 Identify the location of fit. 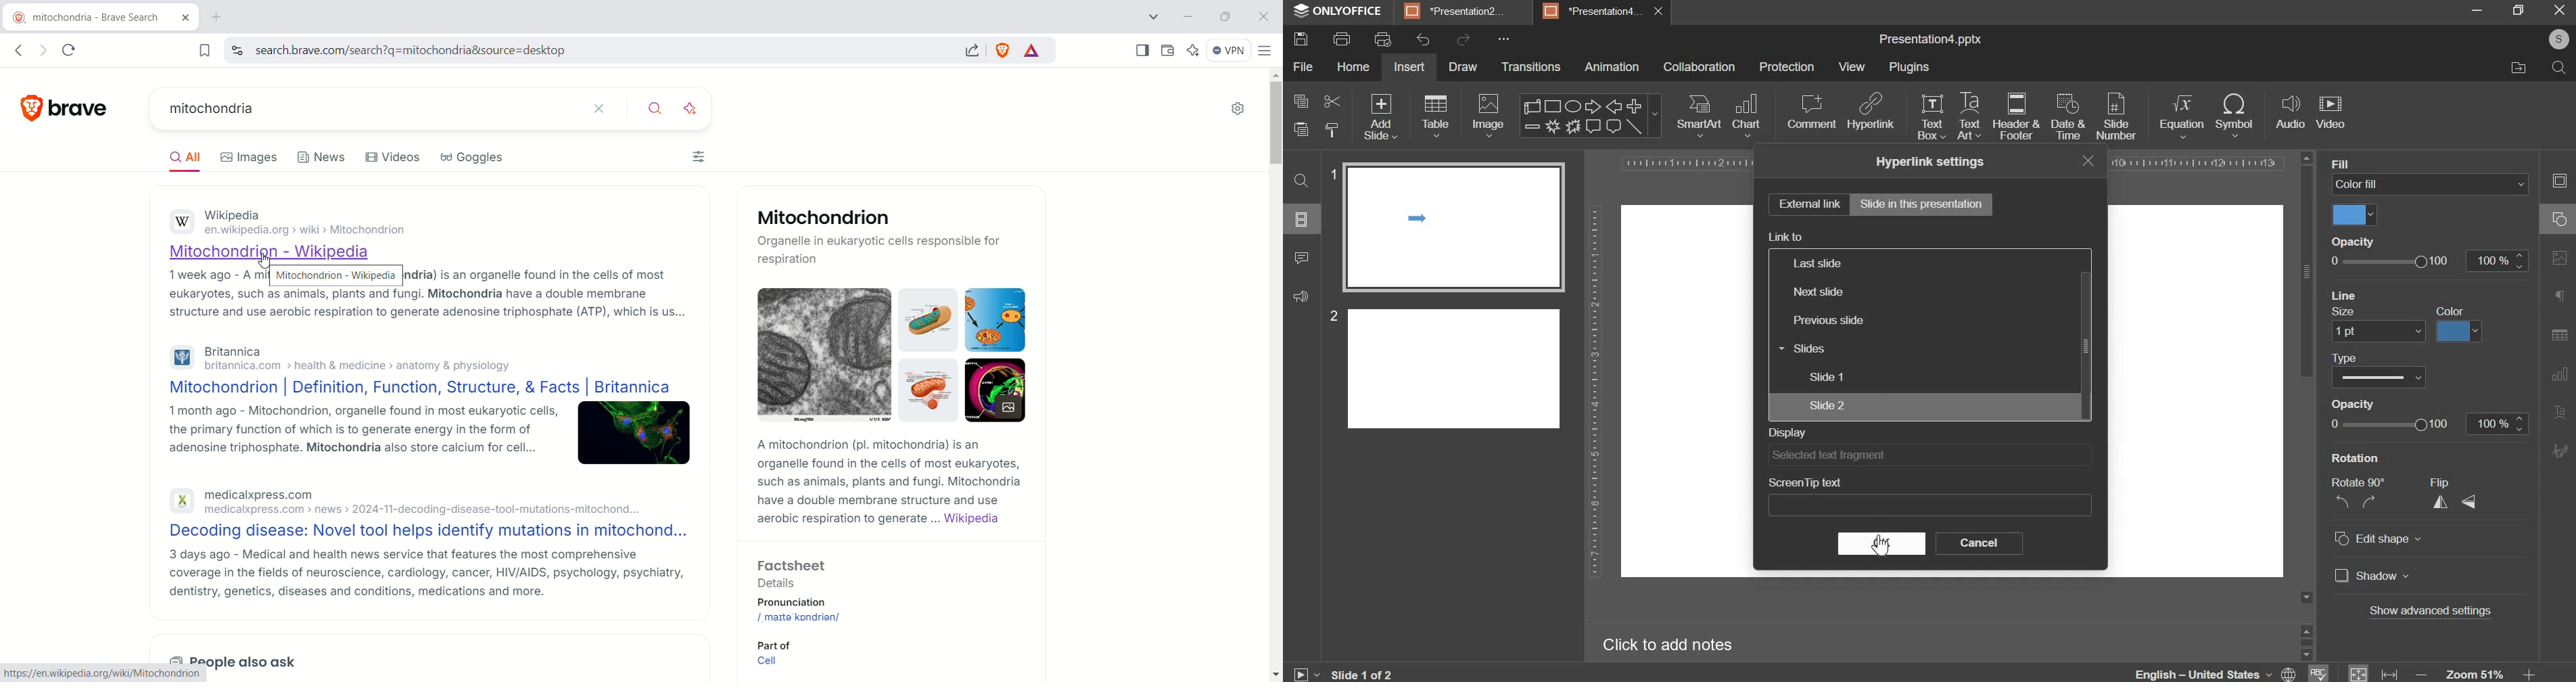
(2372, 670).